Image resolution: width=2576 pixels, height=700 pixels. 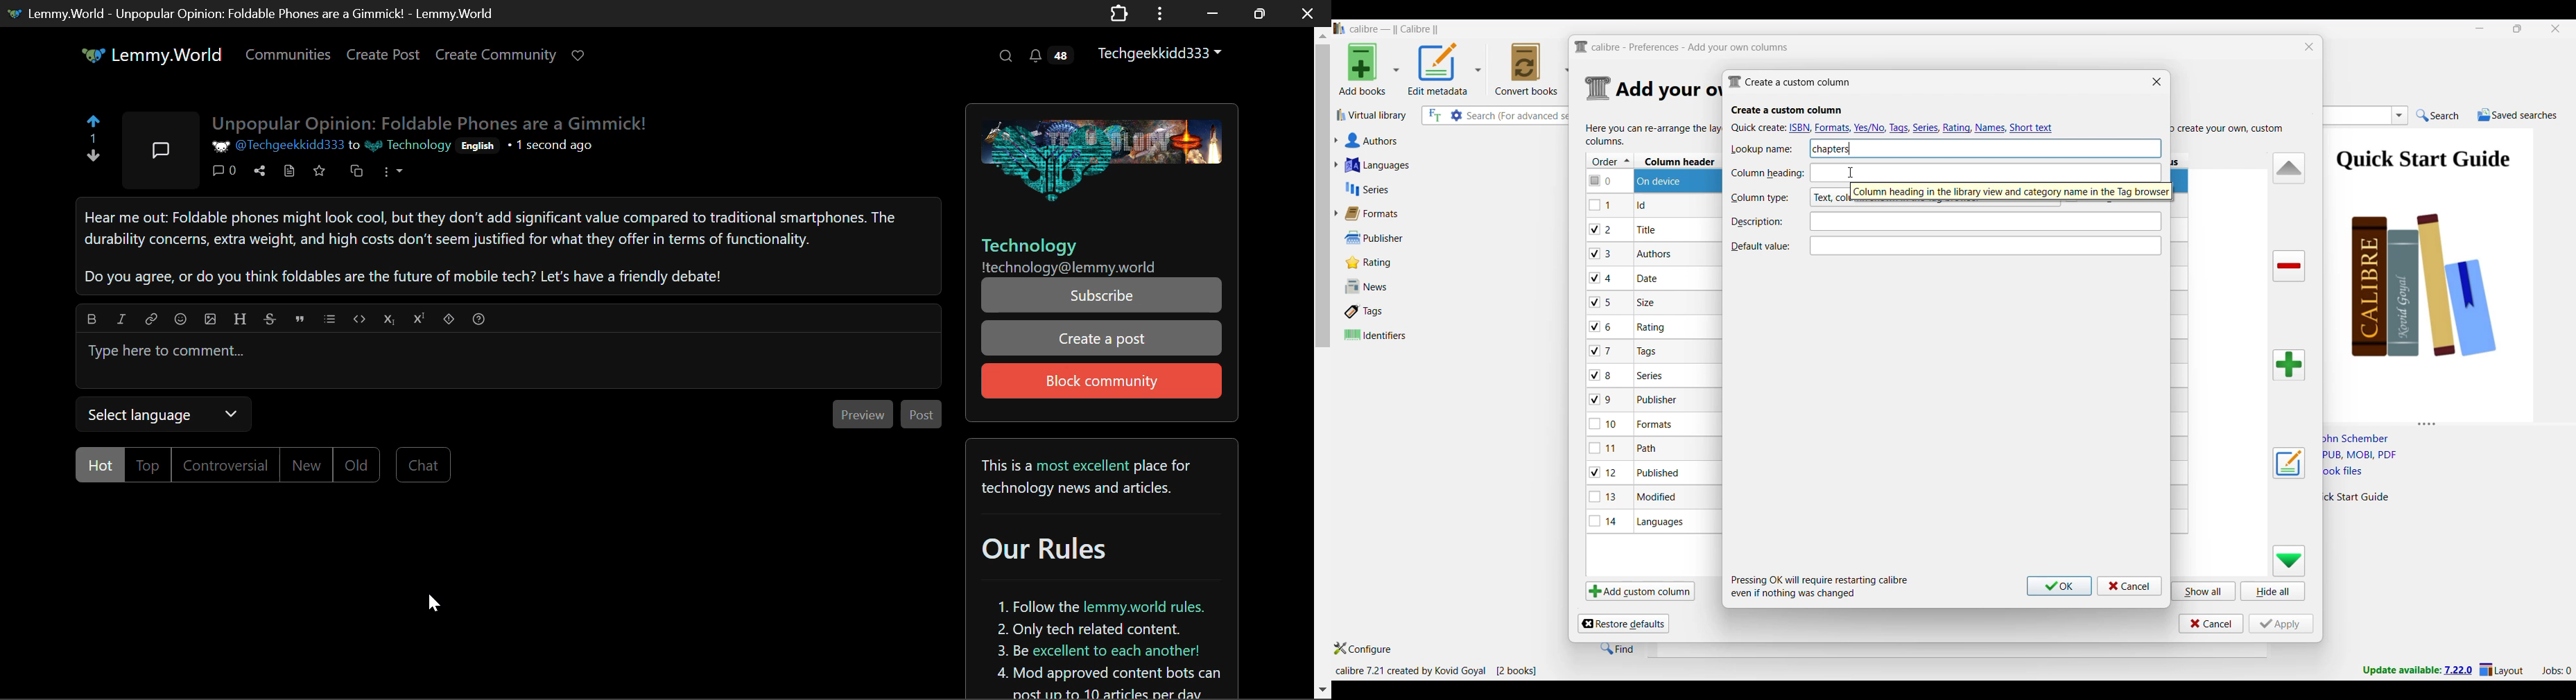 What do you see at coordinates (422, 464) in the screenshot?
I see `Chat` at bounding box center [422, 464].